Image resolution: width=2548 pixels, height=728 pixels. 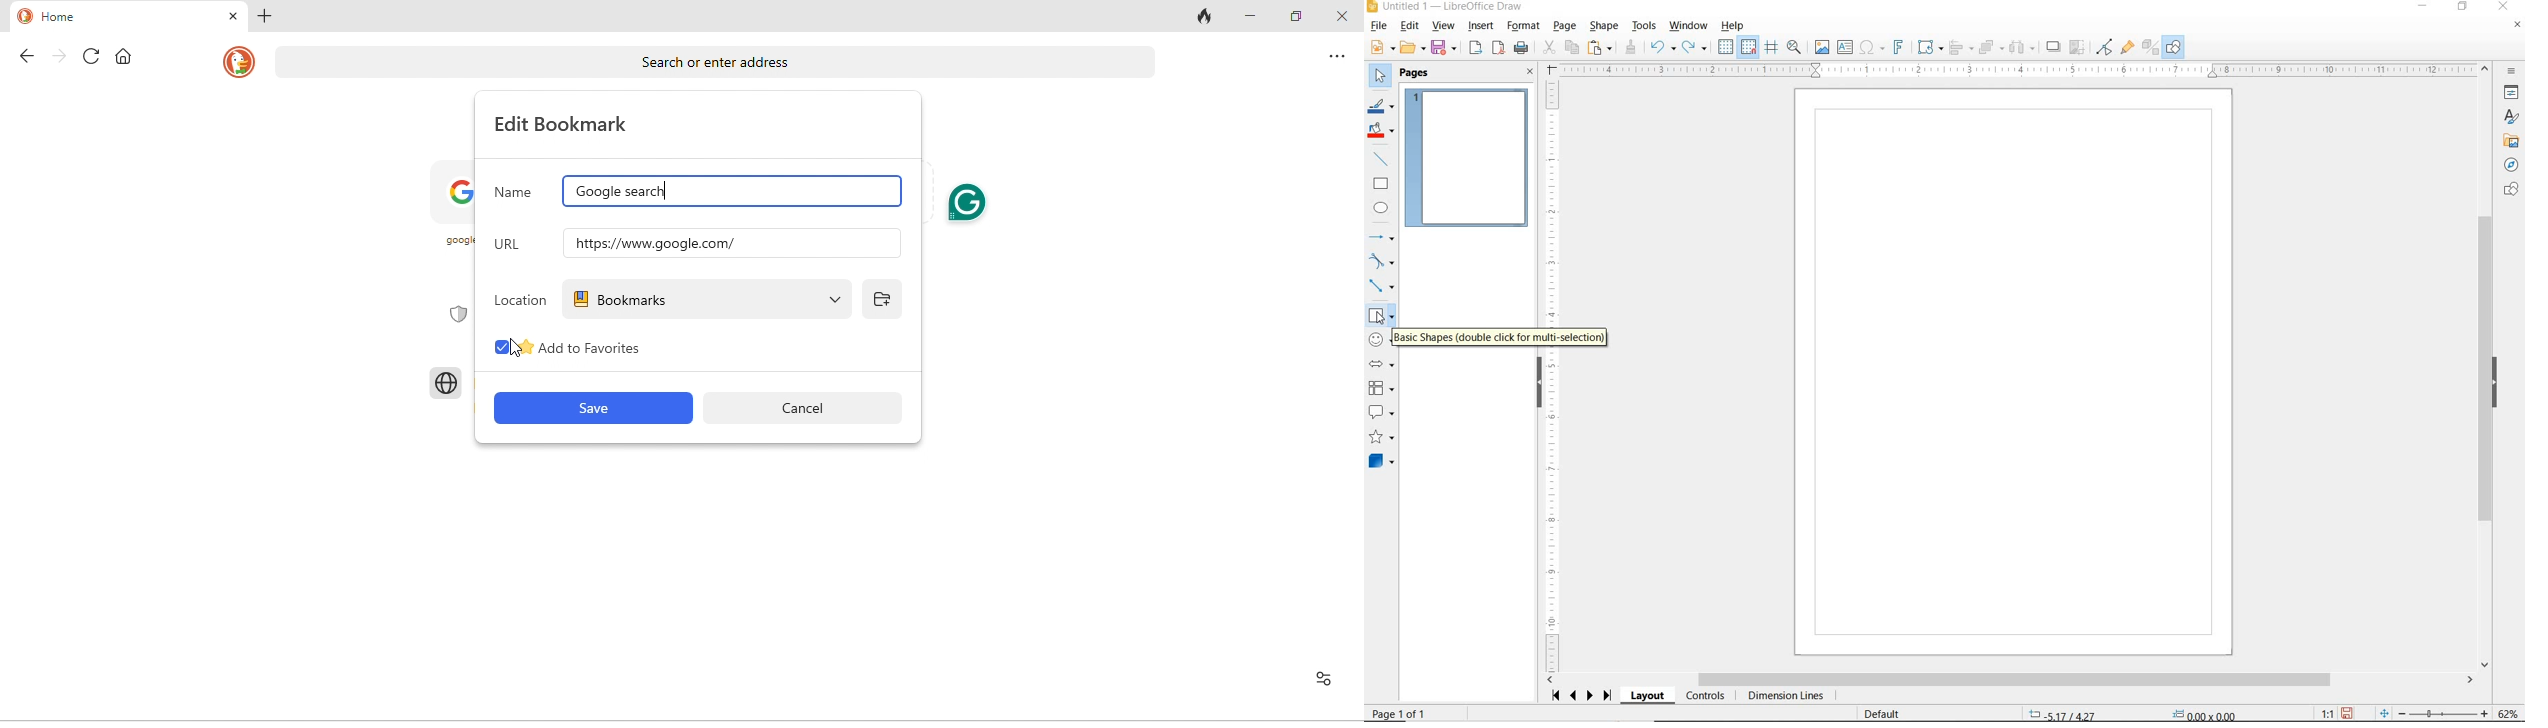 What do you see at coordinates (2487, 367) in the screenshot?
I see `SCROLLBAR` at bounding box center [2487, 367].